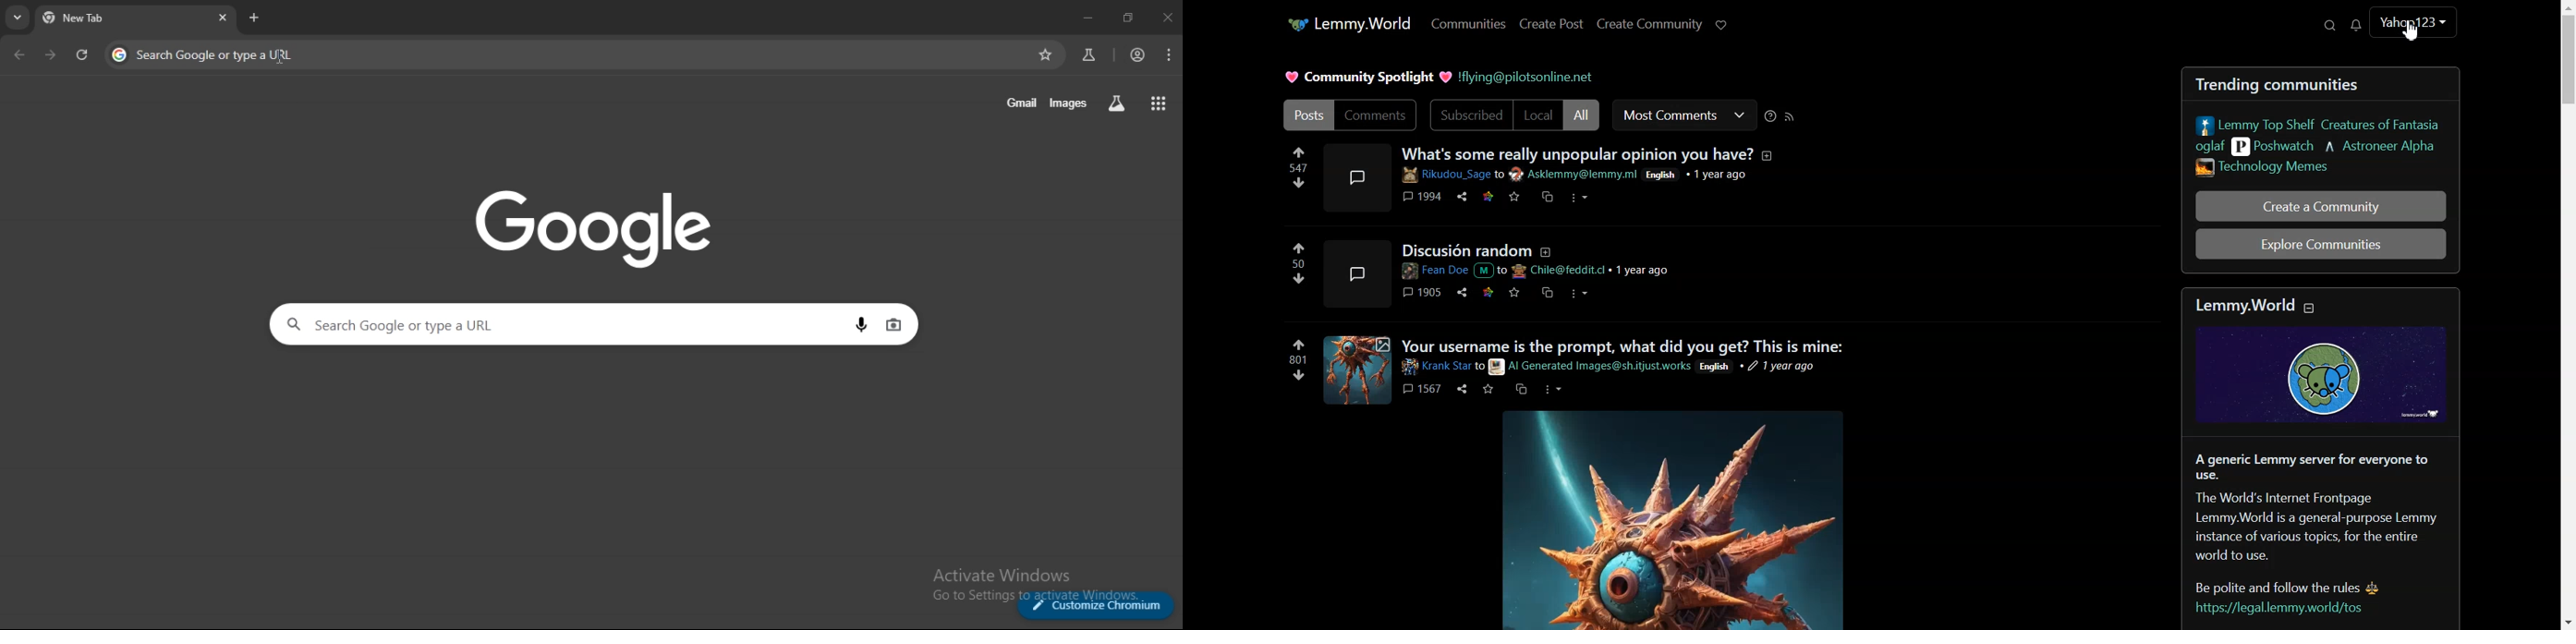 This screenshot has width=2576, height=644. What do you see at coordinates (1306, 115) in the screenshot?
I see `Posts` at bounding box center [1306, 115].